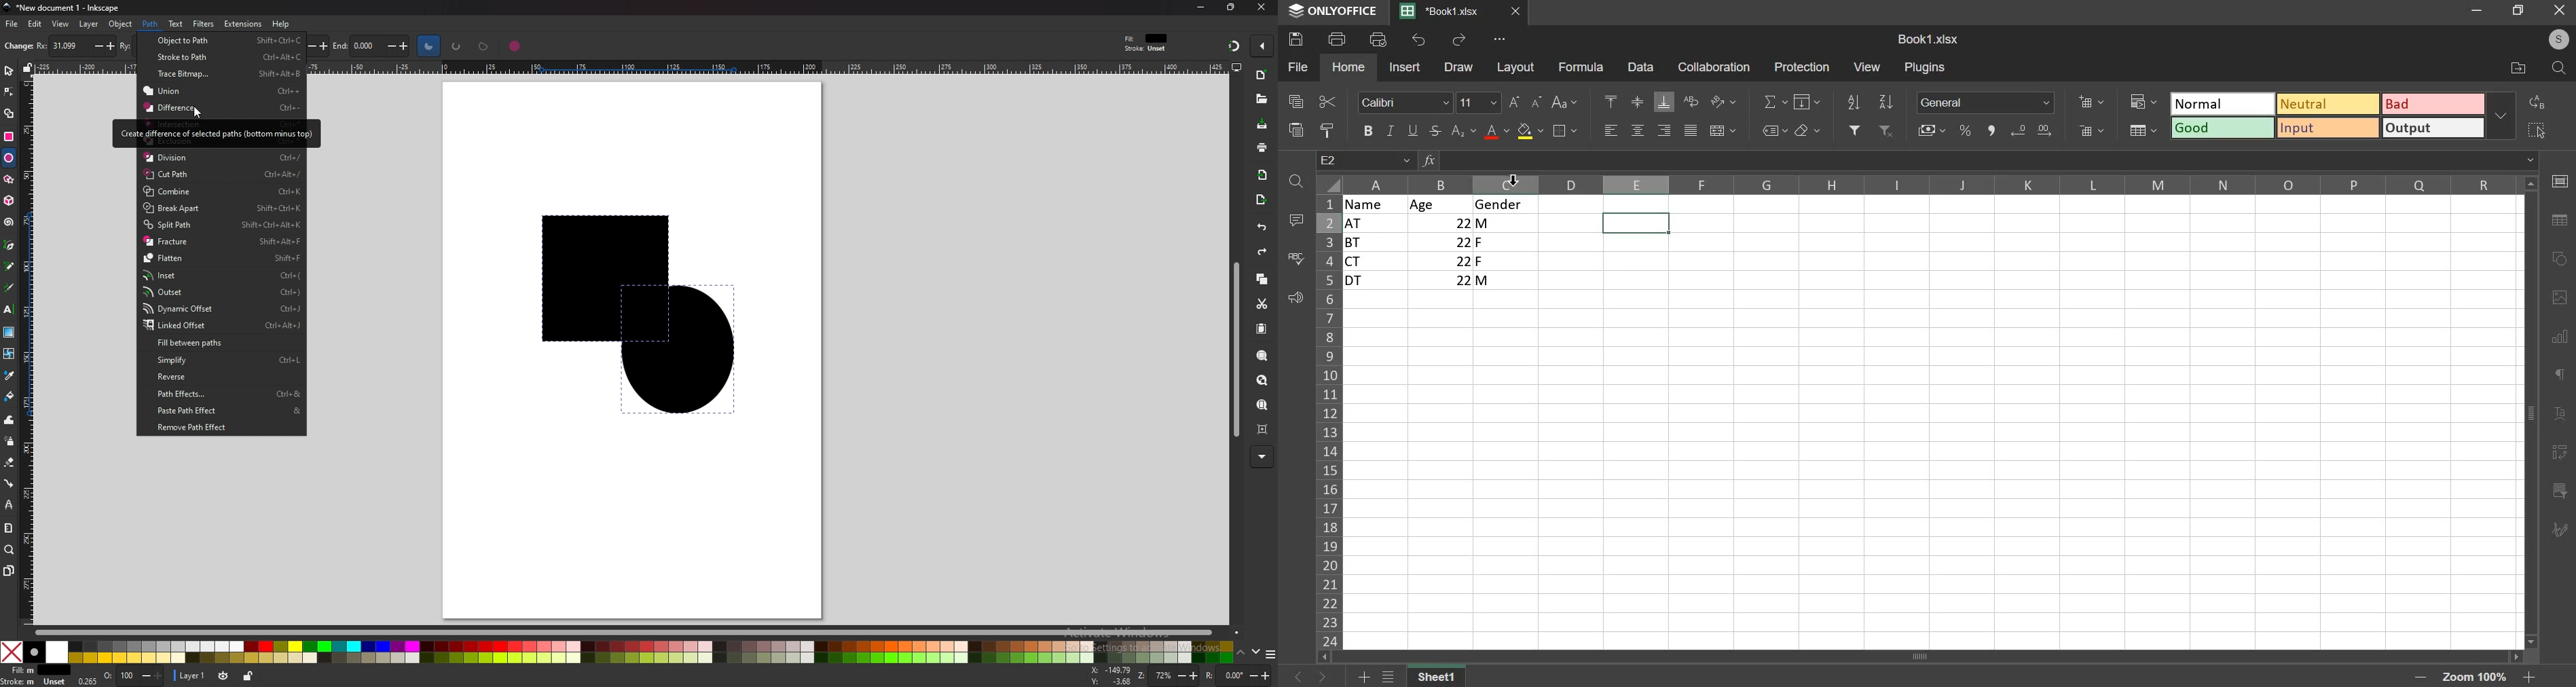  Describe the element at coordinates (1459, 40) in the screenshot. I see `redo` at that location.